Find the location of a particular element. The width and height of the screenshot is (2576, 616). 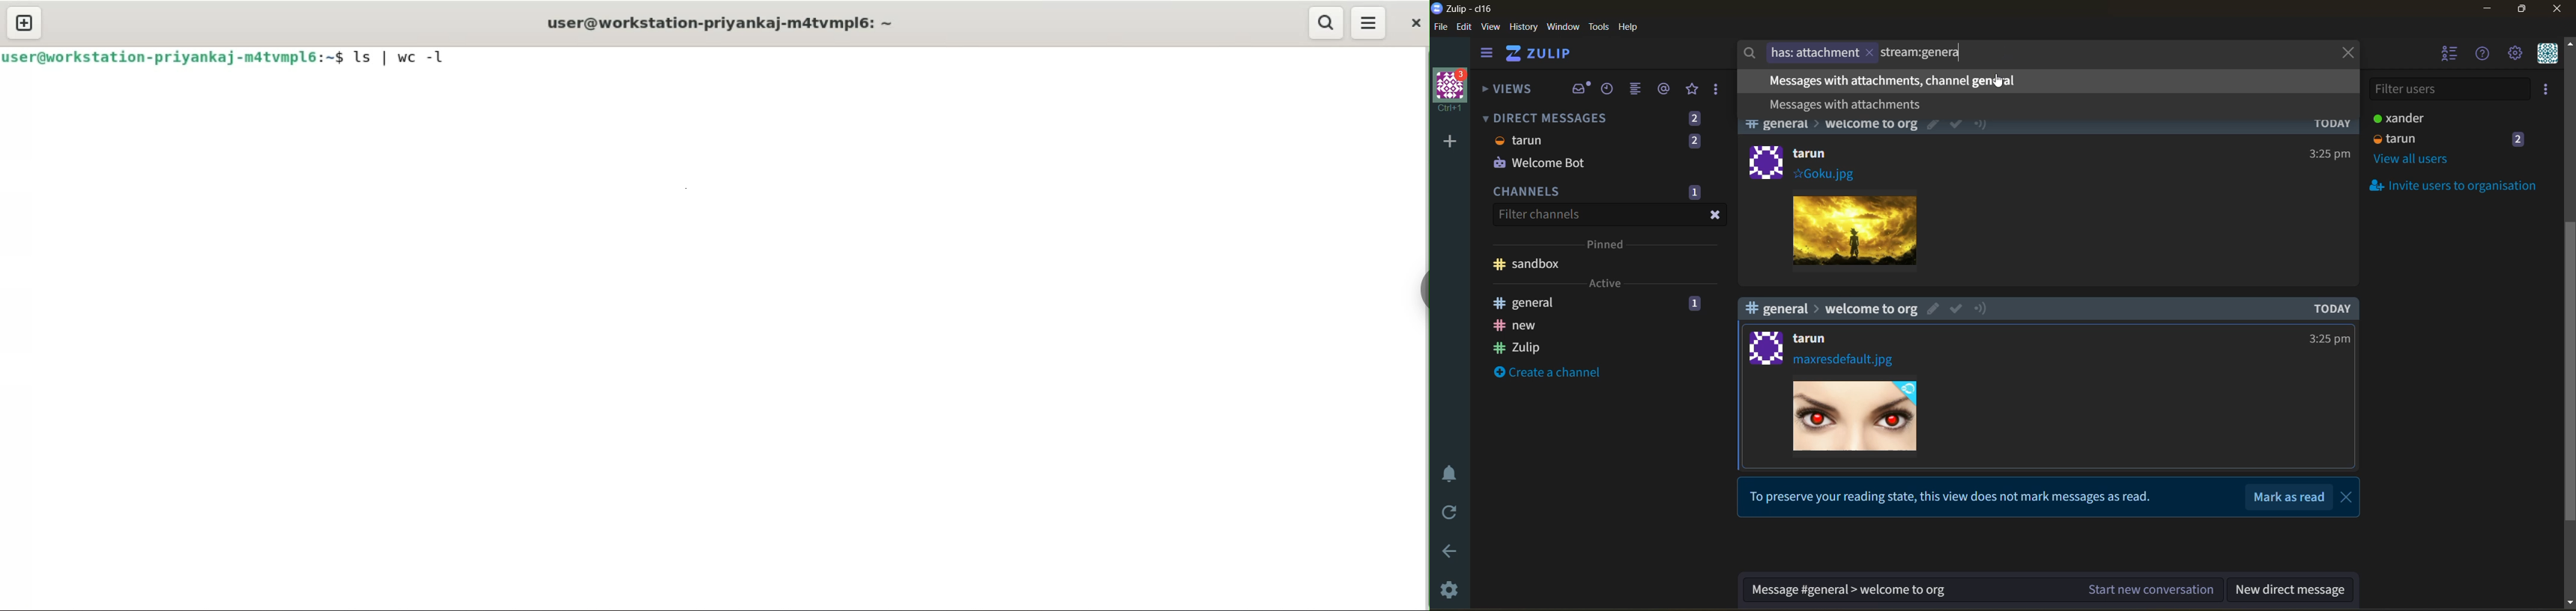

TODAY is located at coordinates (2335, 307).